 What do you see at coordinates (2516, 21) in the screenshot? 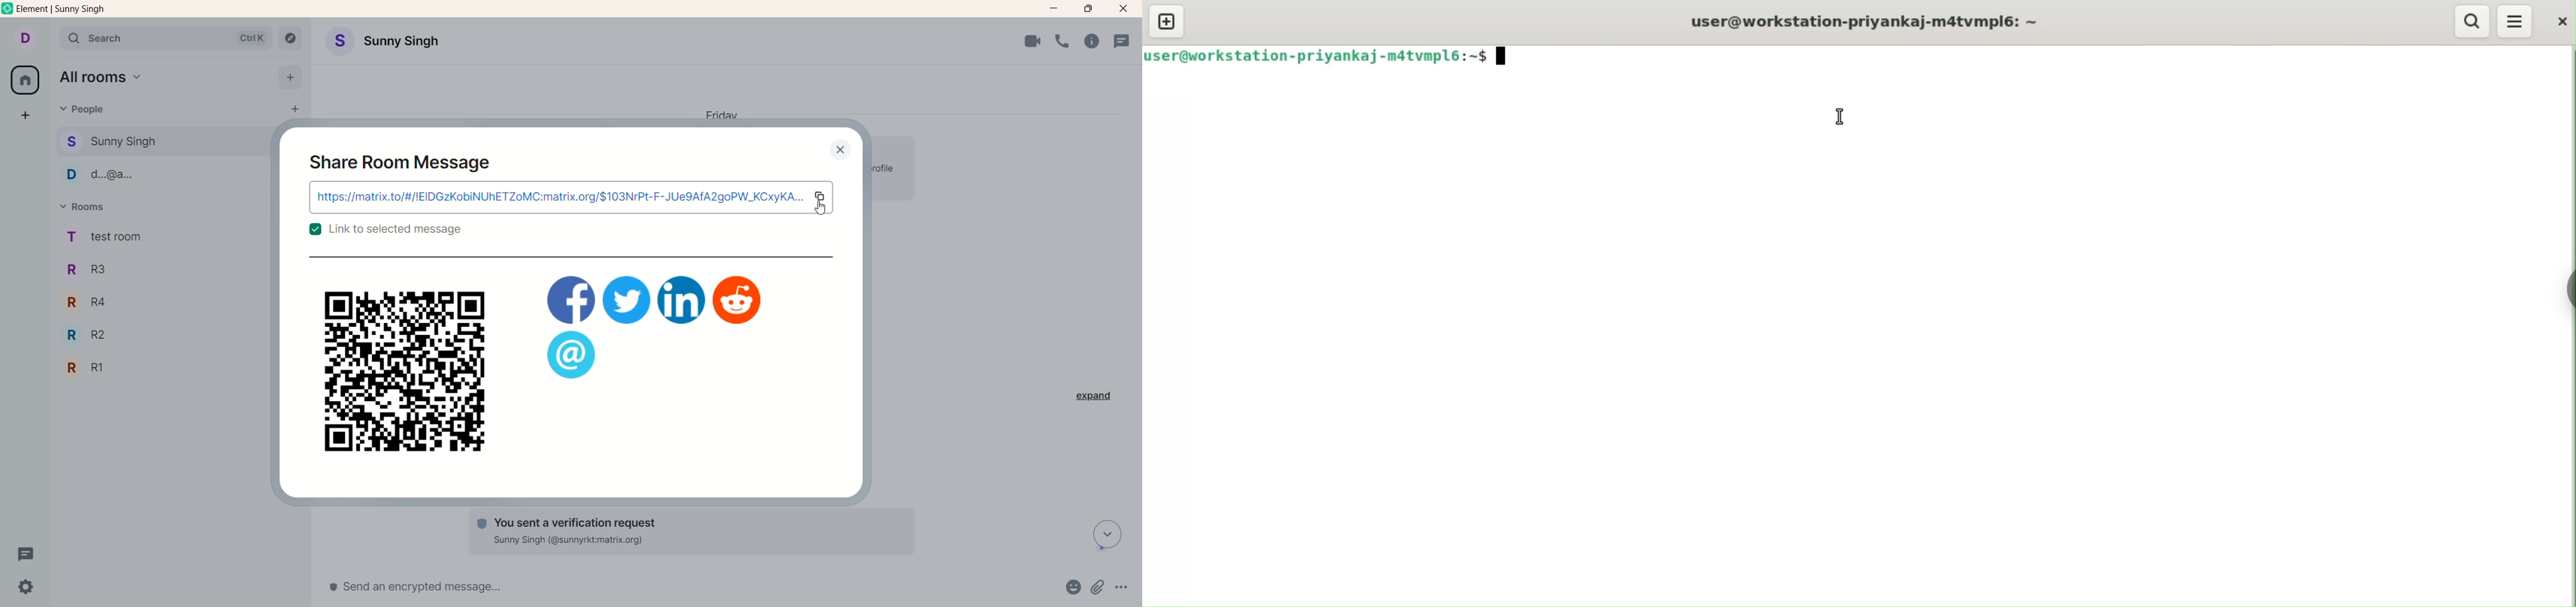
I see `menu` at bounding box center [2516, 21].